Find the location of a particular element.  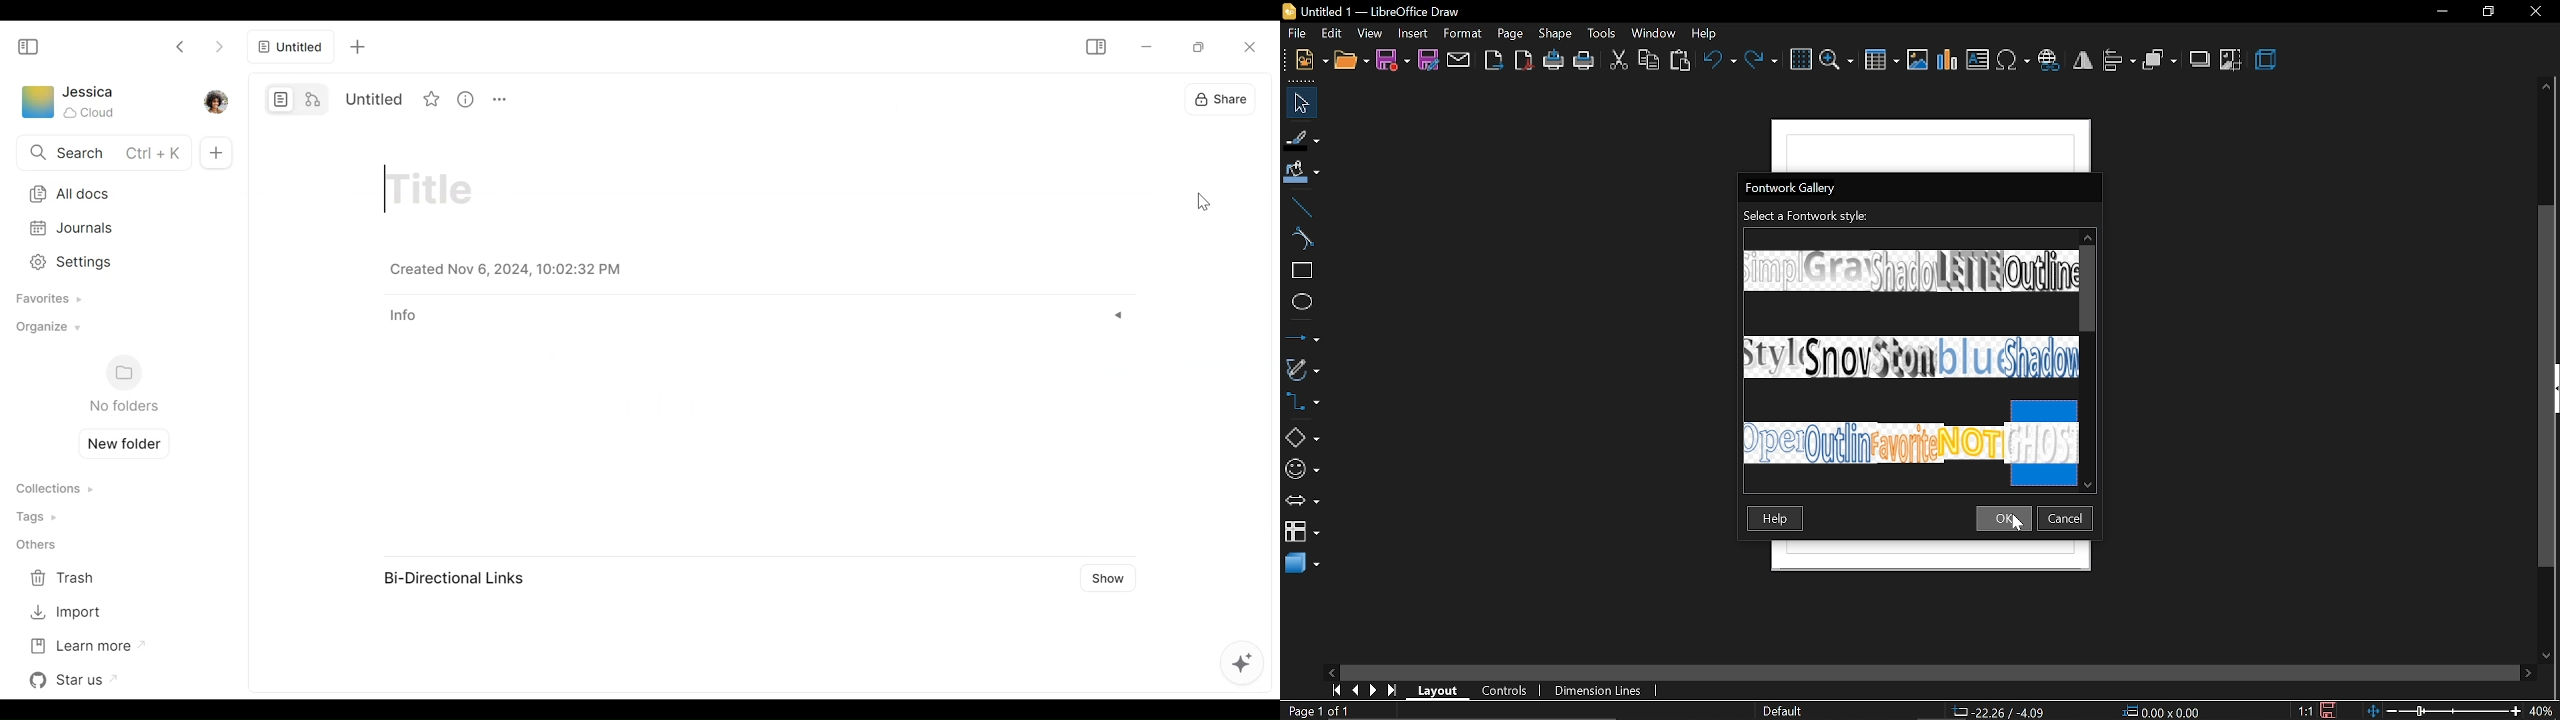

arrows is located at coordinates (1302, 501).